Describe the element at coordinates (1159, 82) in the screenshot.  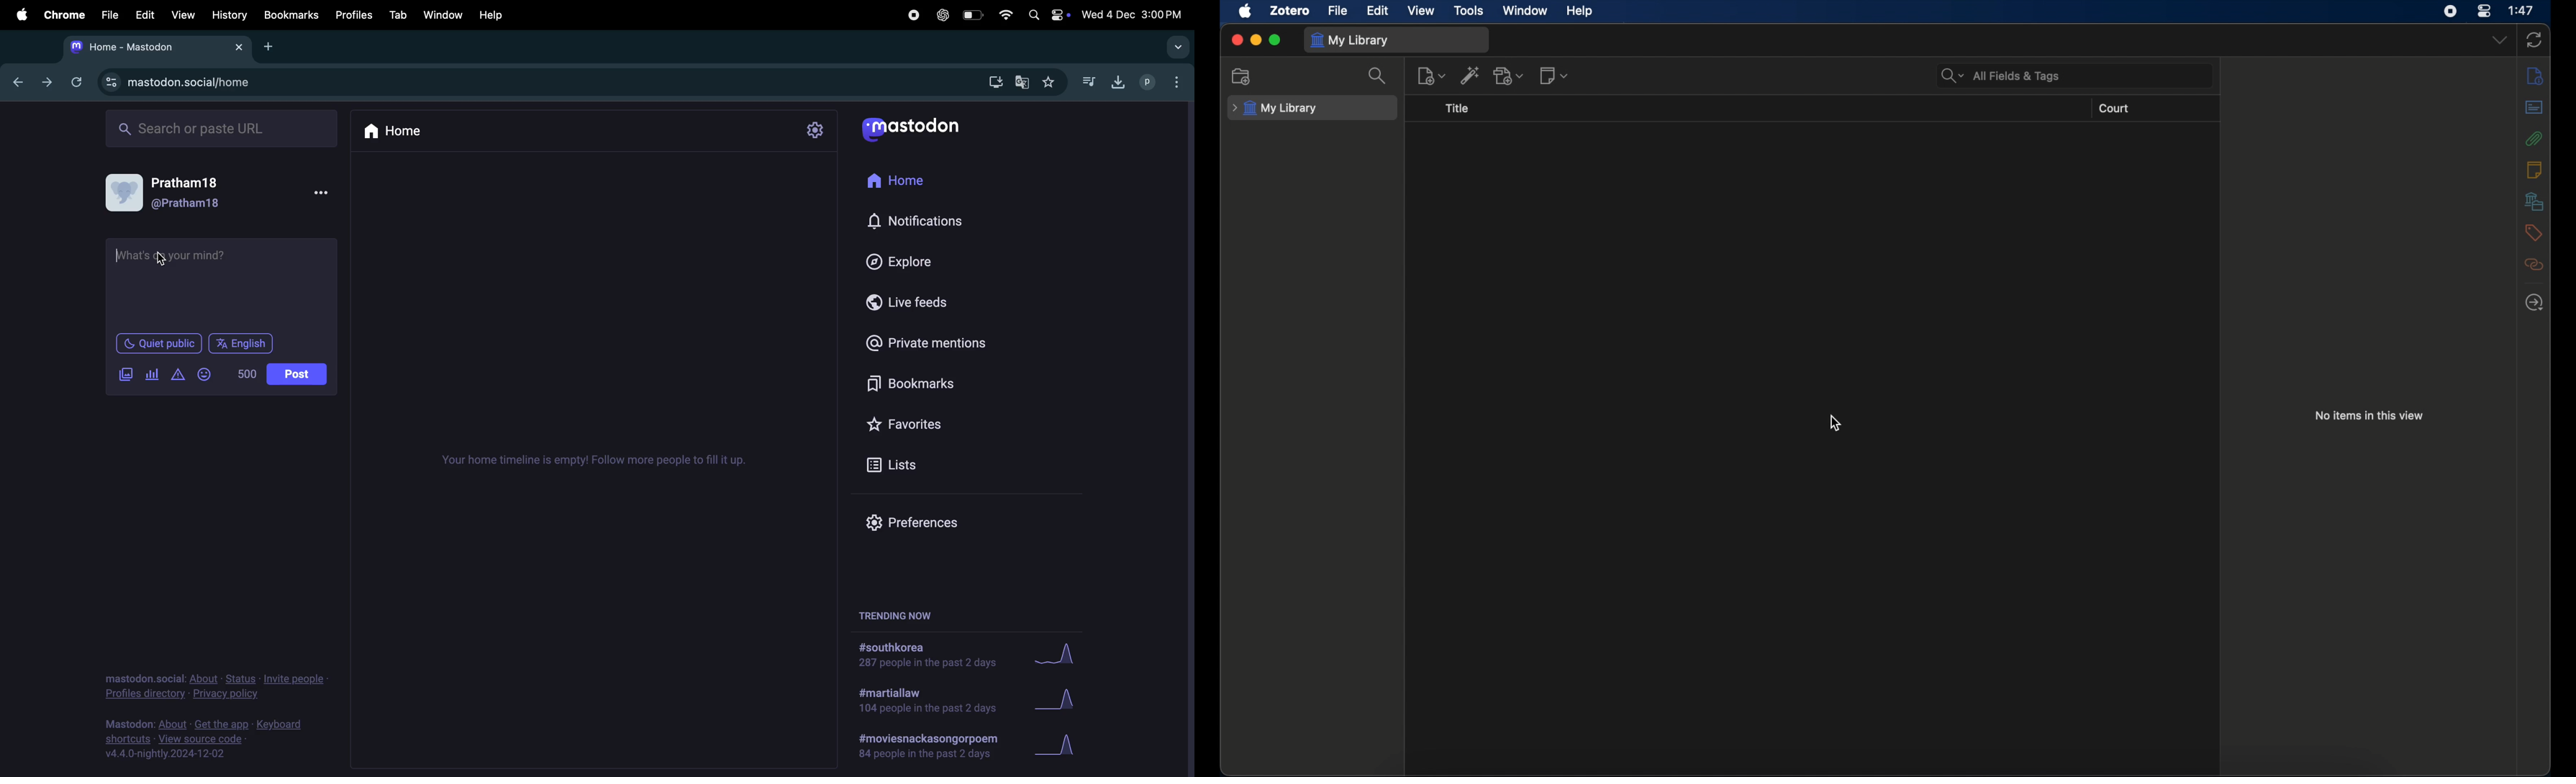
I see `profiles` at that location.